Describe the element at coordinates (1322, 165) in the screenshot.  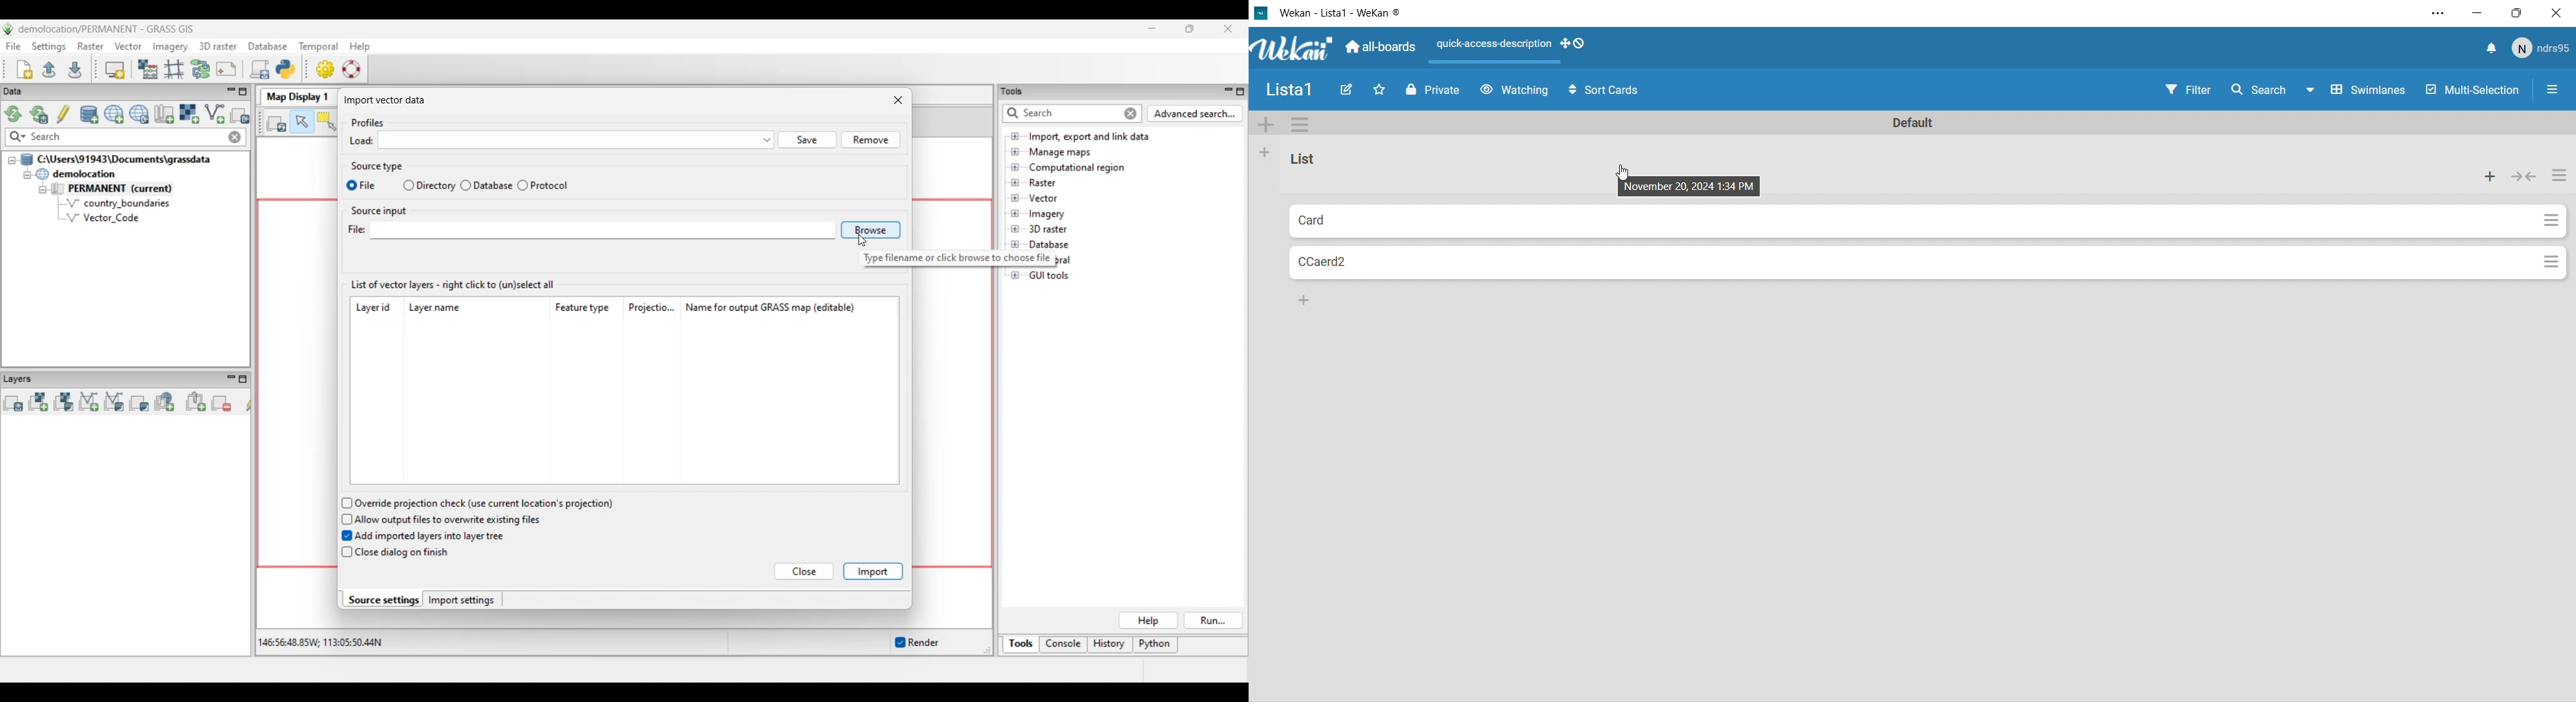
I see `List` at that location.